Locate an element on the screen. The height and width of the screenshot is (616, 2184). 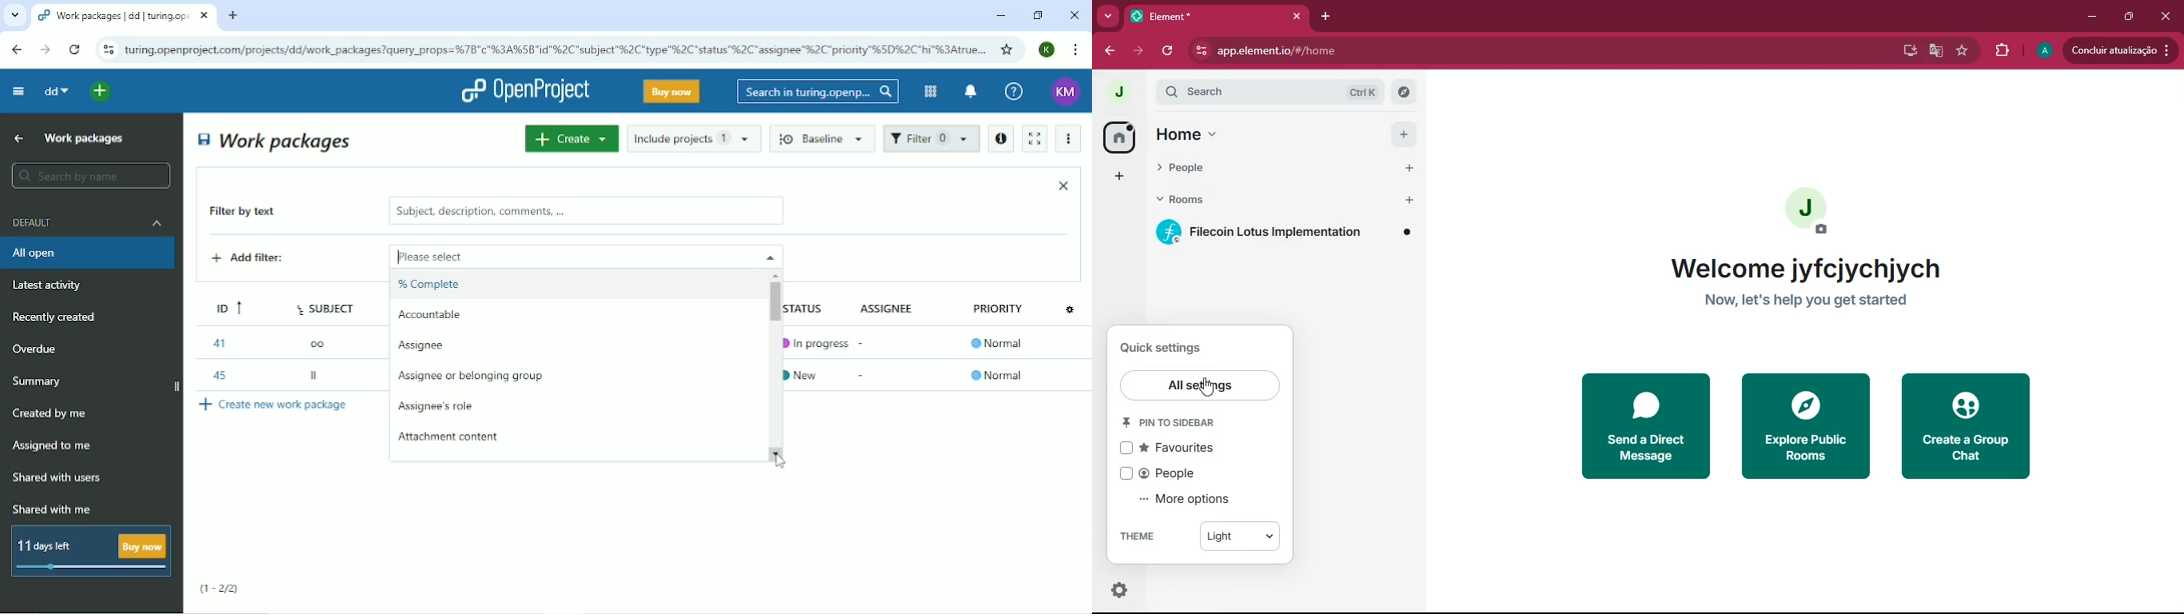
refresh is located at coordinates (1169, 52).